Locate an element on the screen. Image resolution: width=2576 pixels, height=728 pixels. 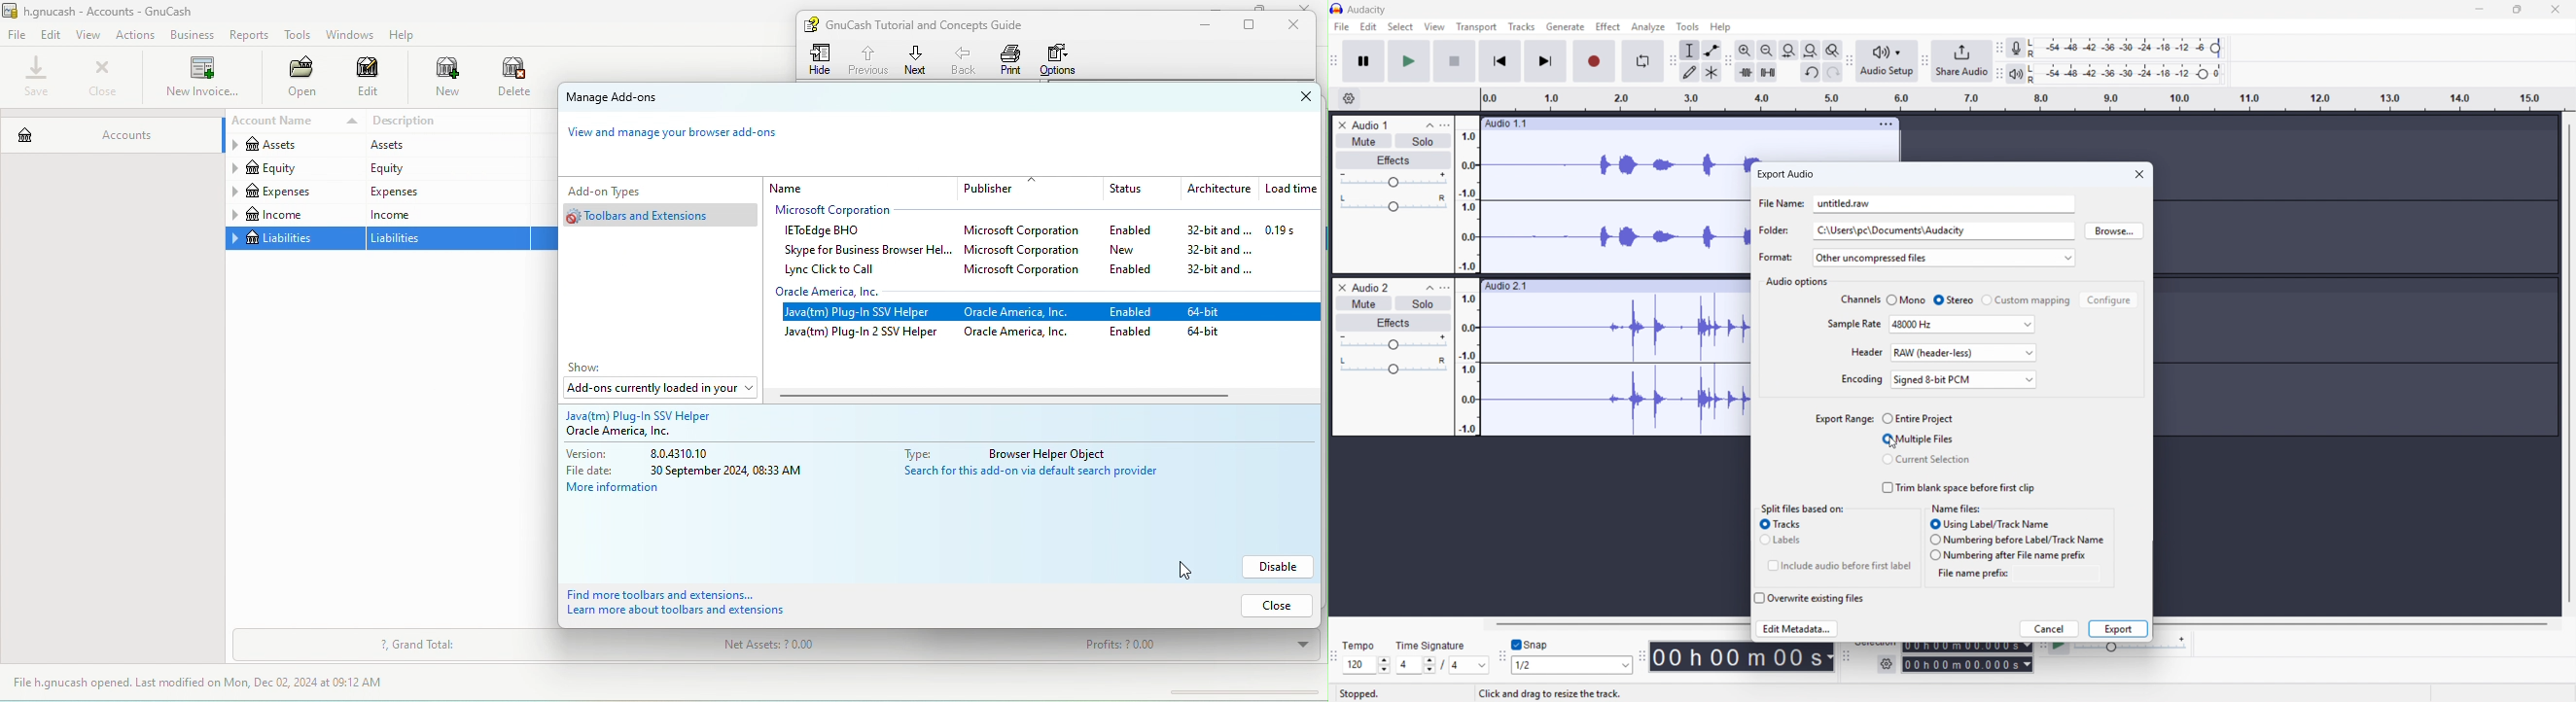
Export  is located at coordinates (2118, 629).